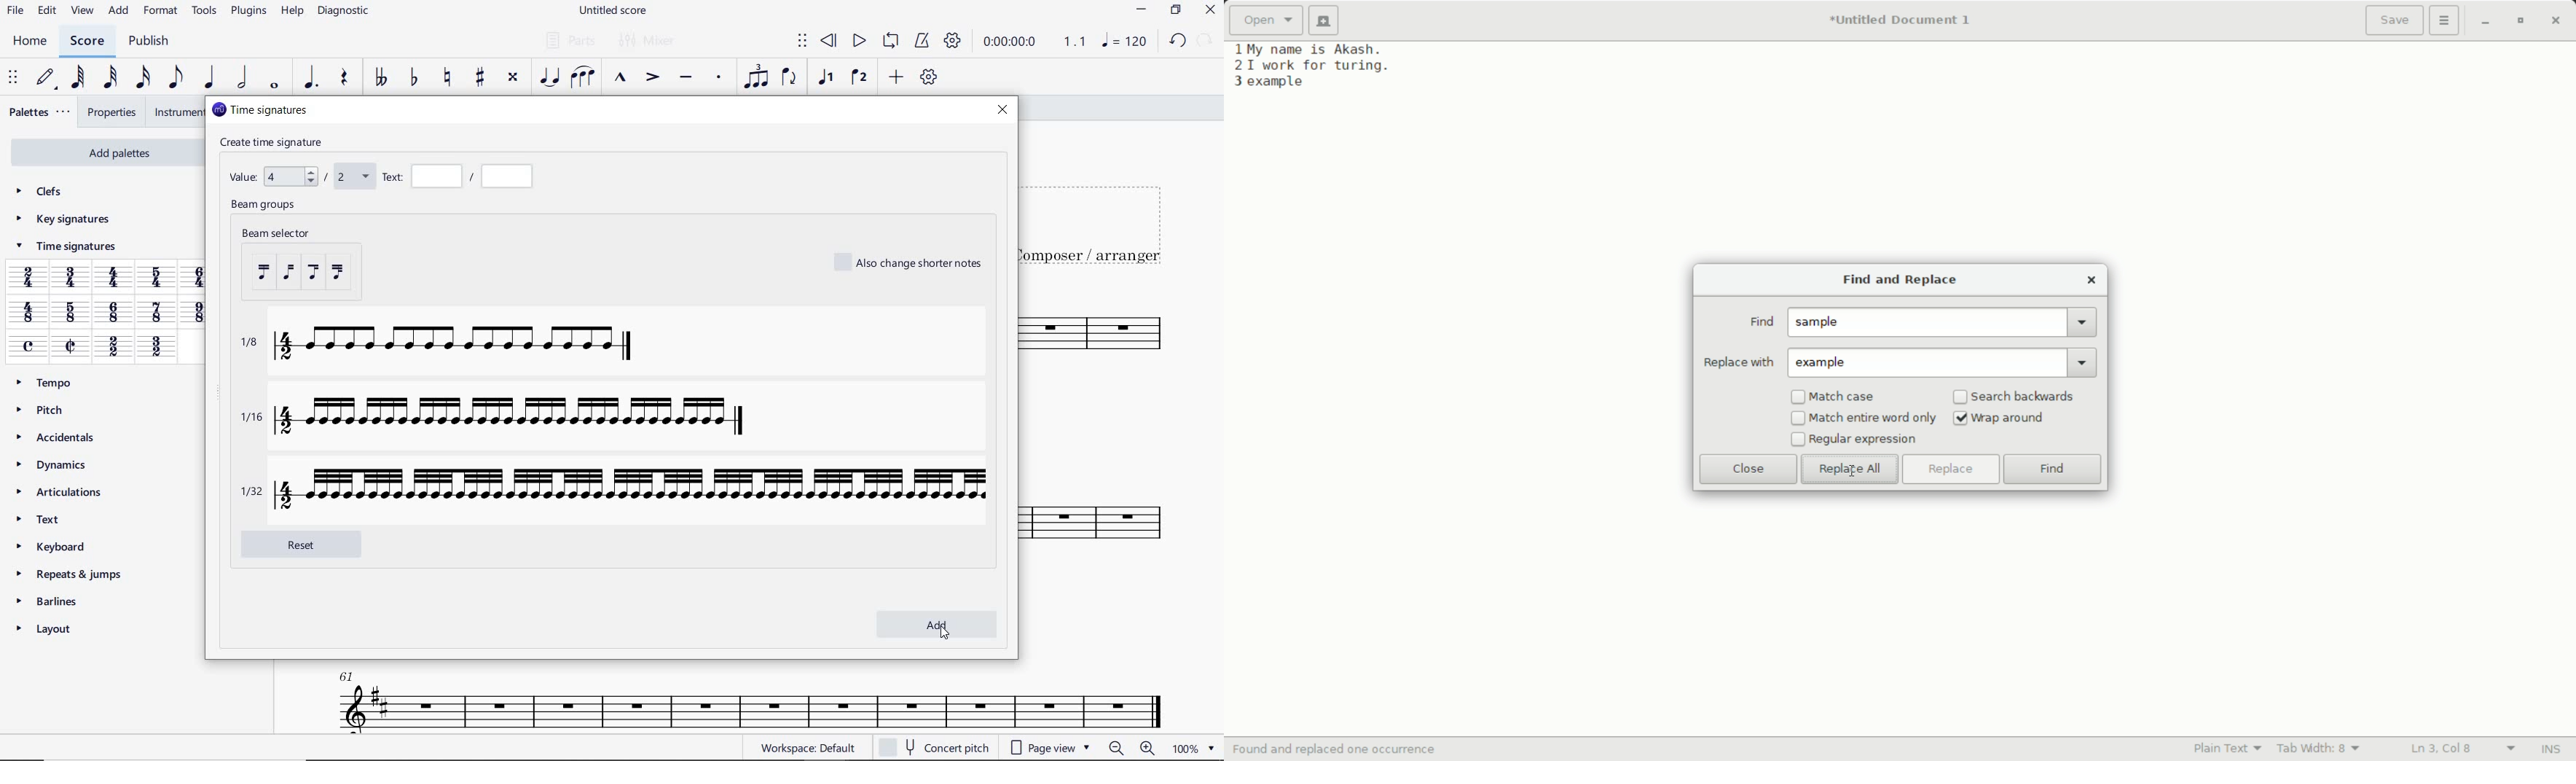  What do you see at coordinates (344, 12) in the screenshot?
I see `DIAGNOSTIC` at bounding box center [344, 12].